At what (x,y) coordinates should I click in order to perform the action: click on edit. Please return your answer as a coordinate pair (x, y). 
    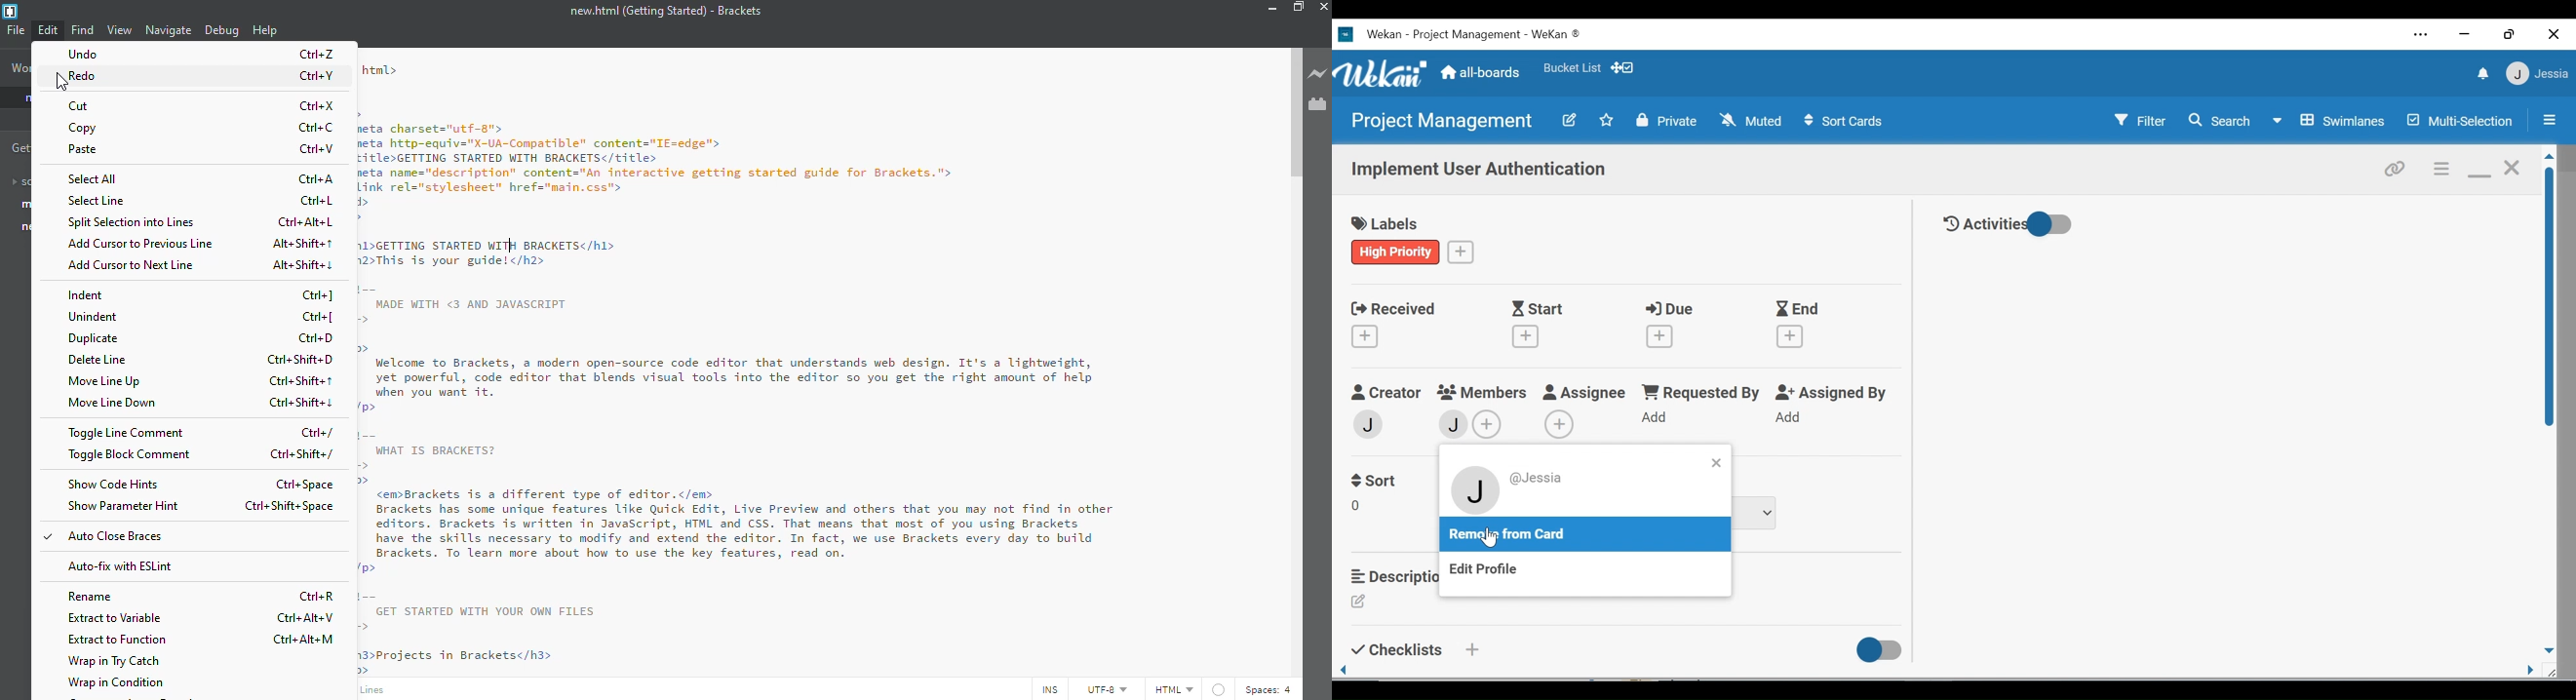
    Looking at the image, I should click on (49, 29).